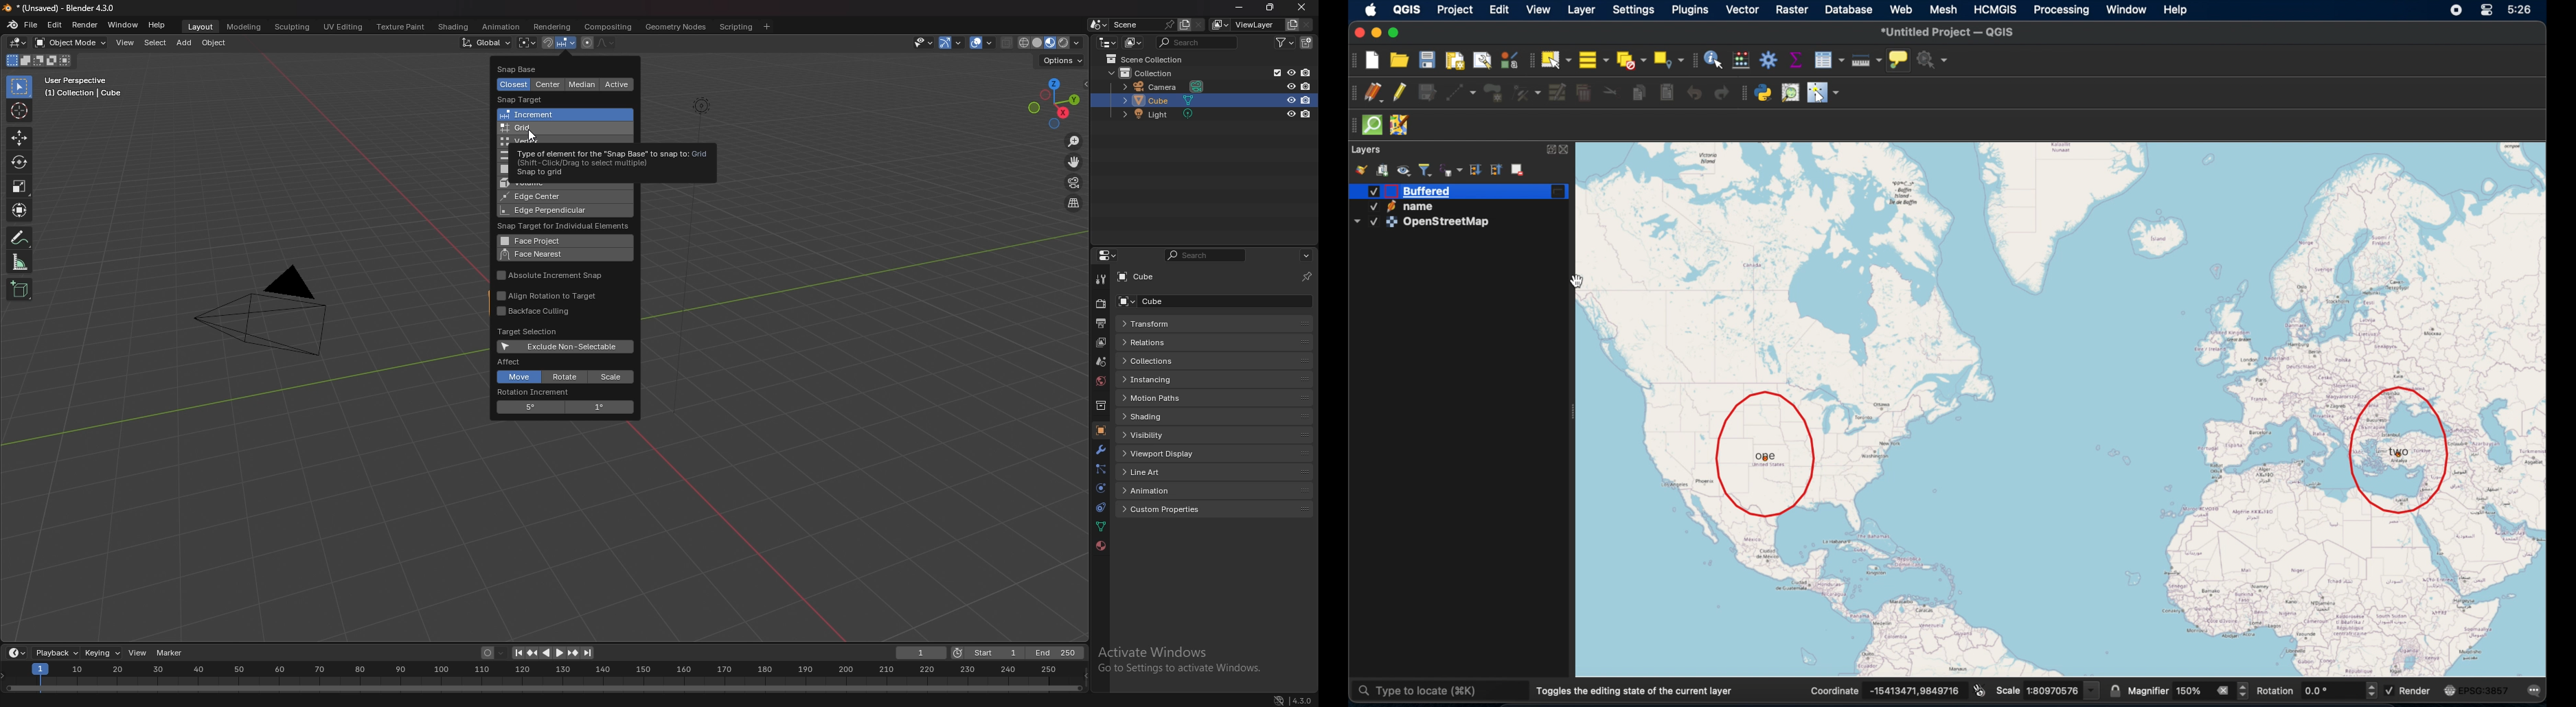 Image resolution: width=2576 pixels, height=728 pixels. I want to click on active buffered layer, so click(1414, 190).